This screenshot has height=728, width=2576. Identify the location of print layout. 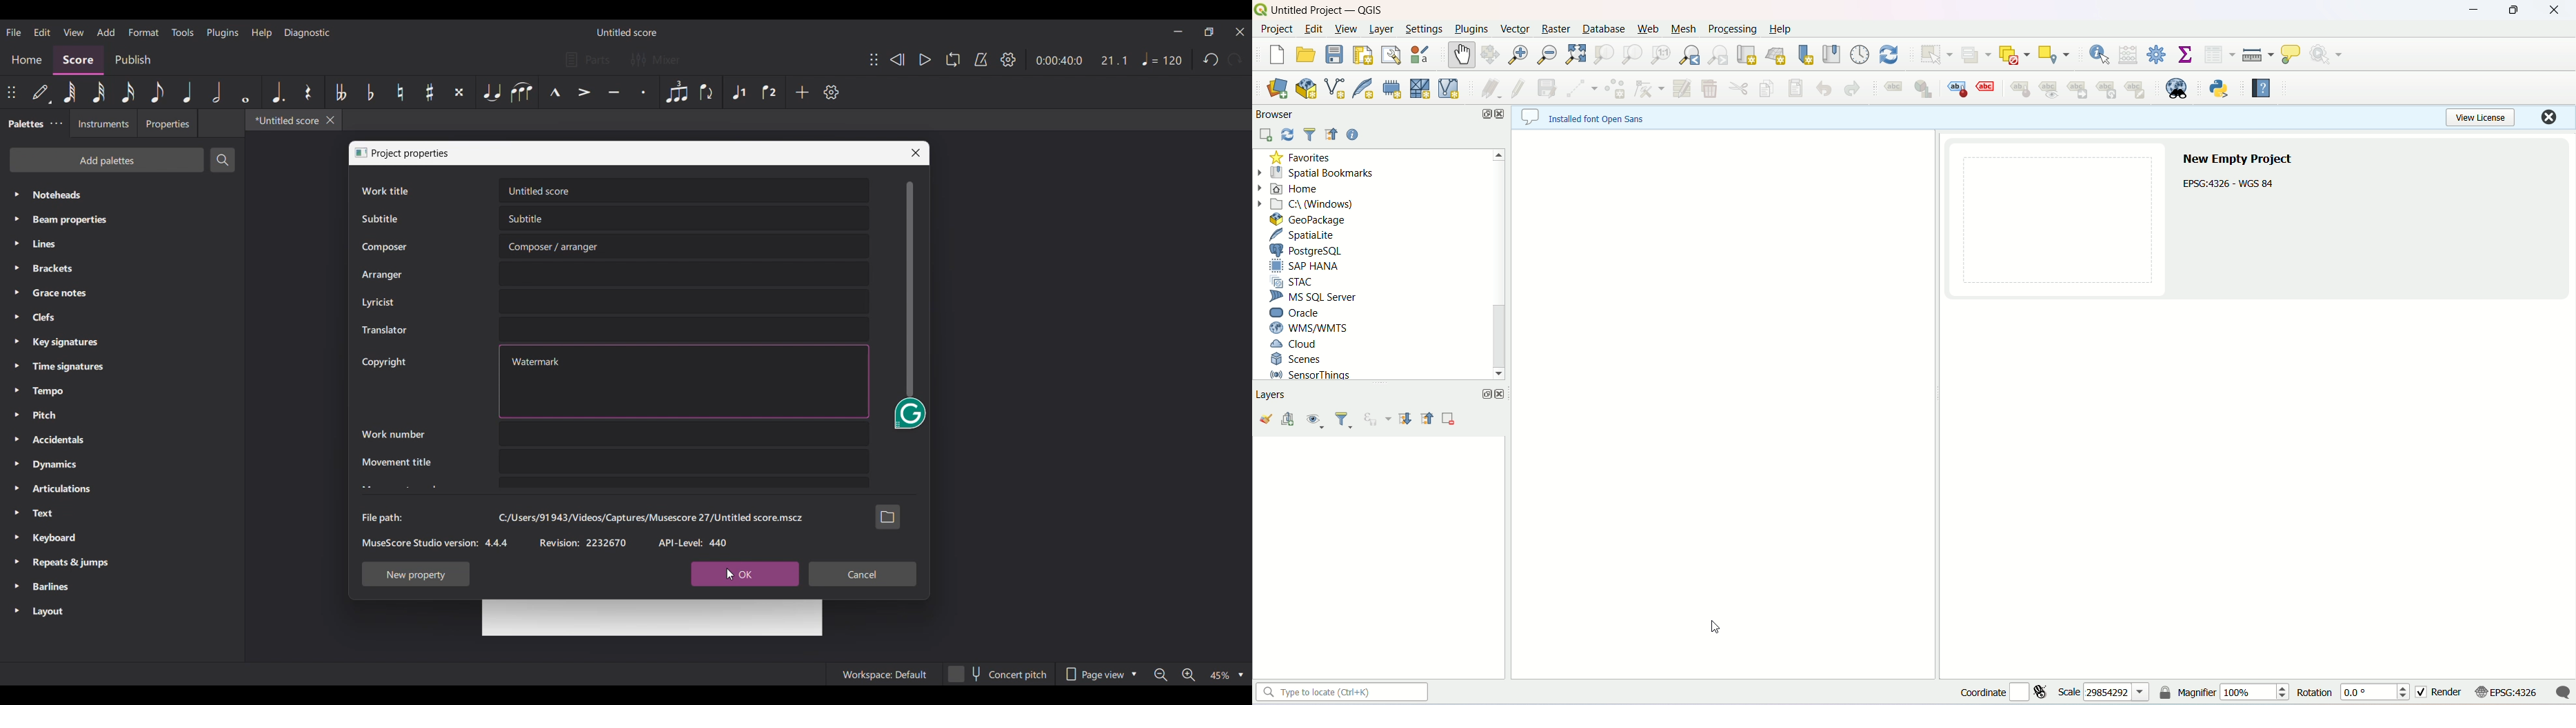
(1365, 55).